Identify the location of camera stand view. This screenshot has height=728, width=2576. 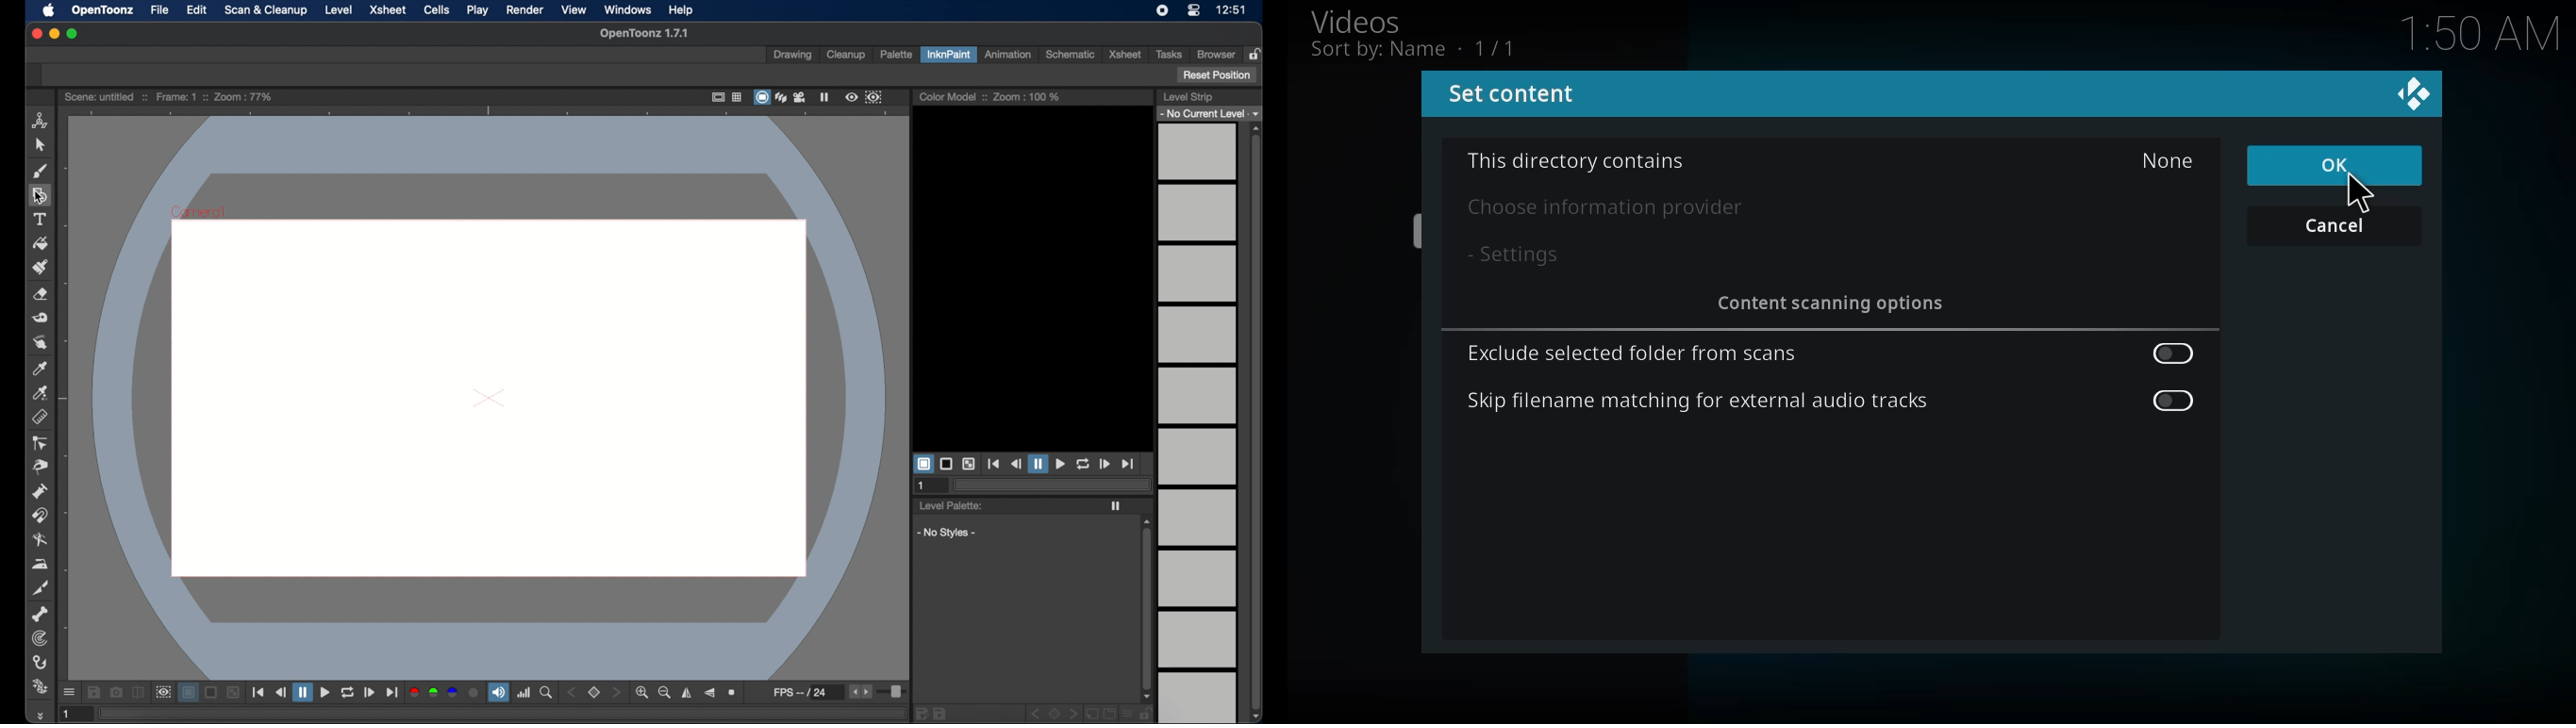
(761, 97).